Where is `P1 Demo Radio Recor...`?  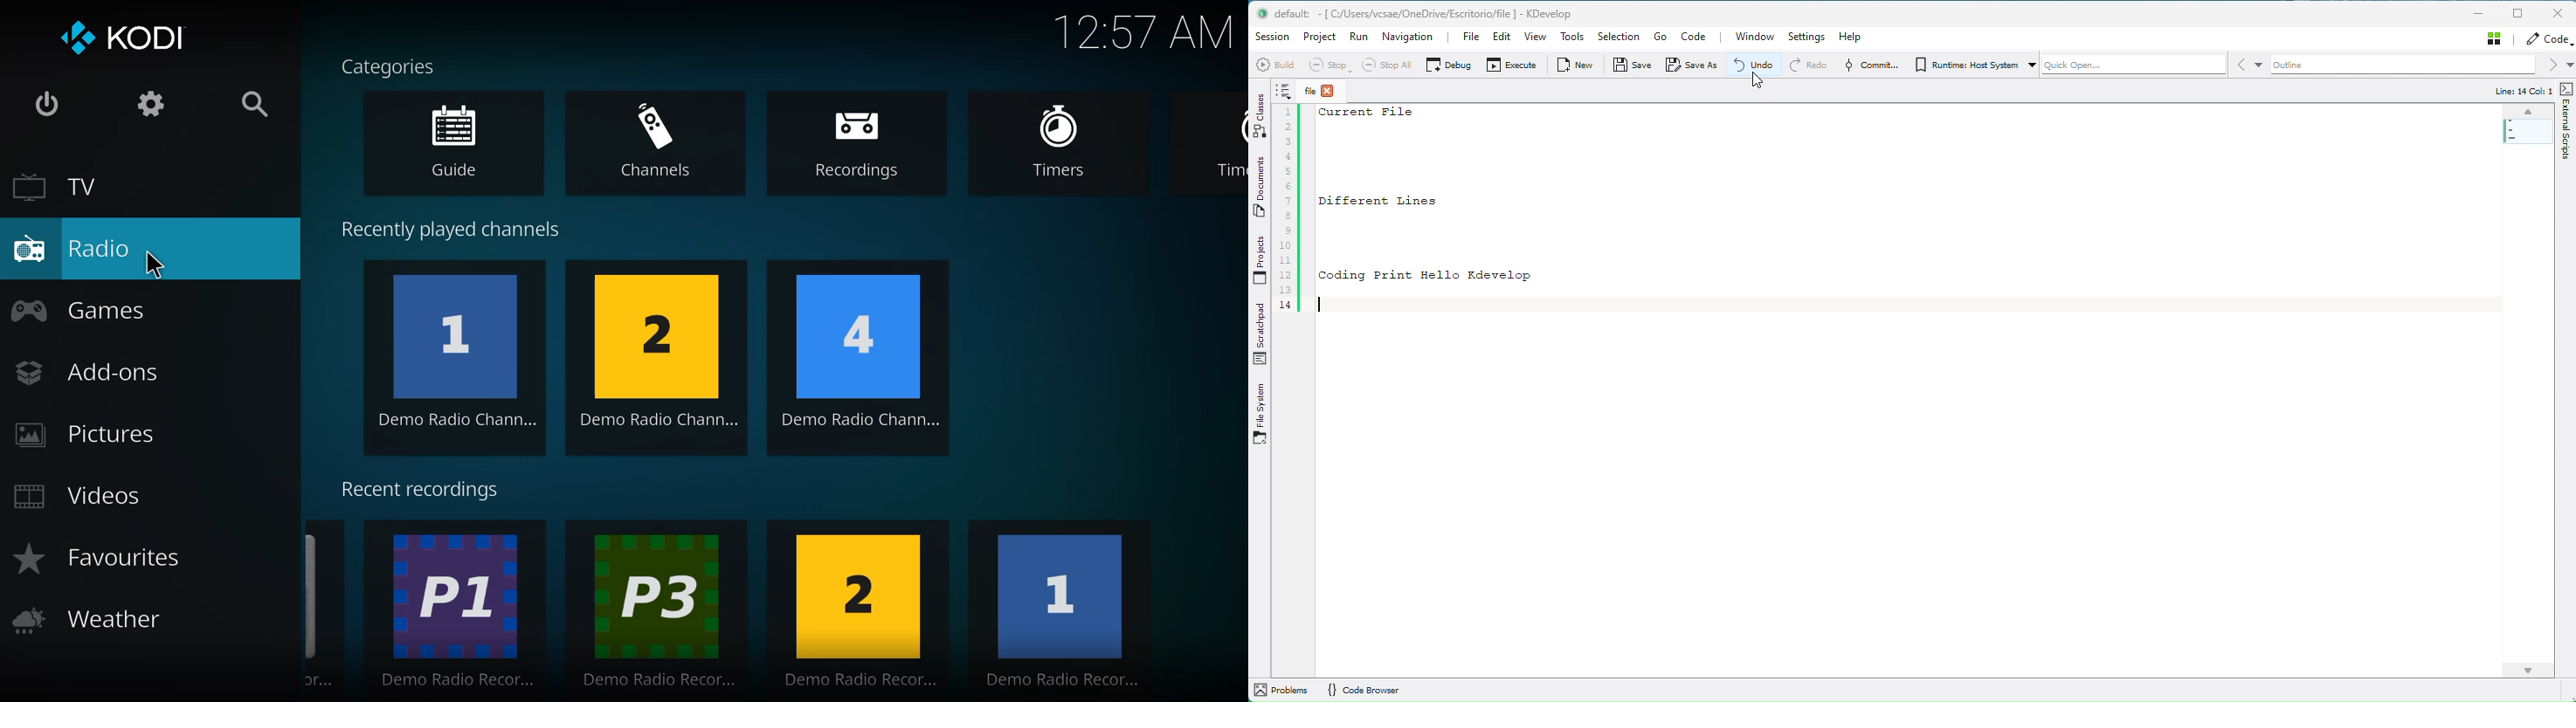
P1 Demo Radio Recor... is located at coordinates (455, 609).